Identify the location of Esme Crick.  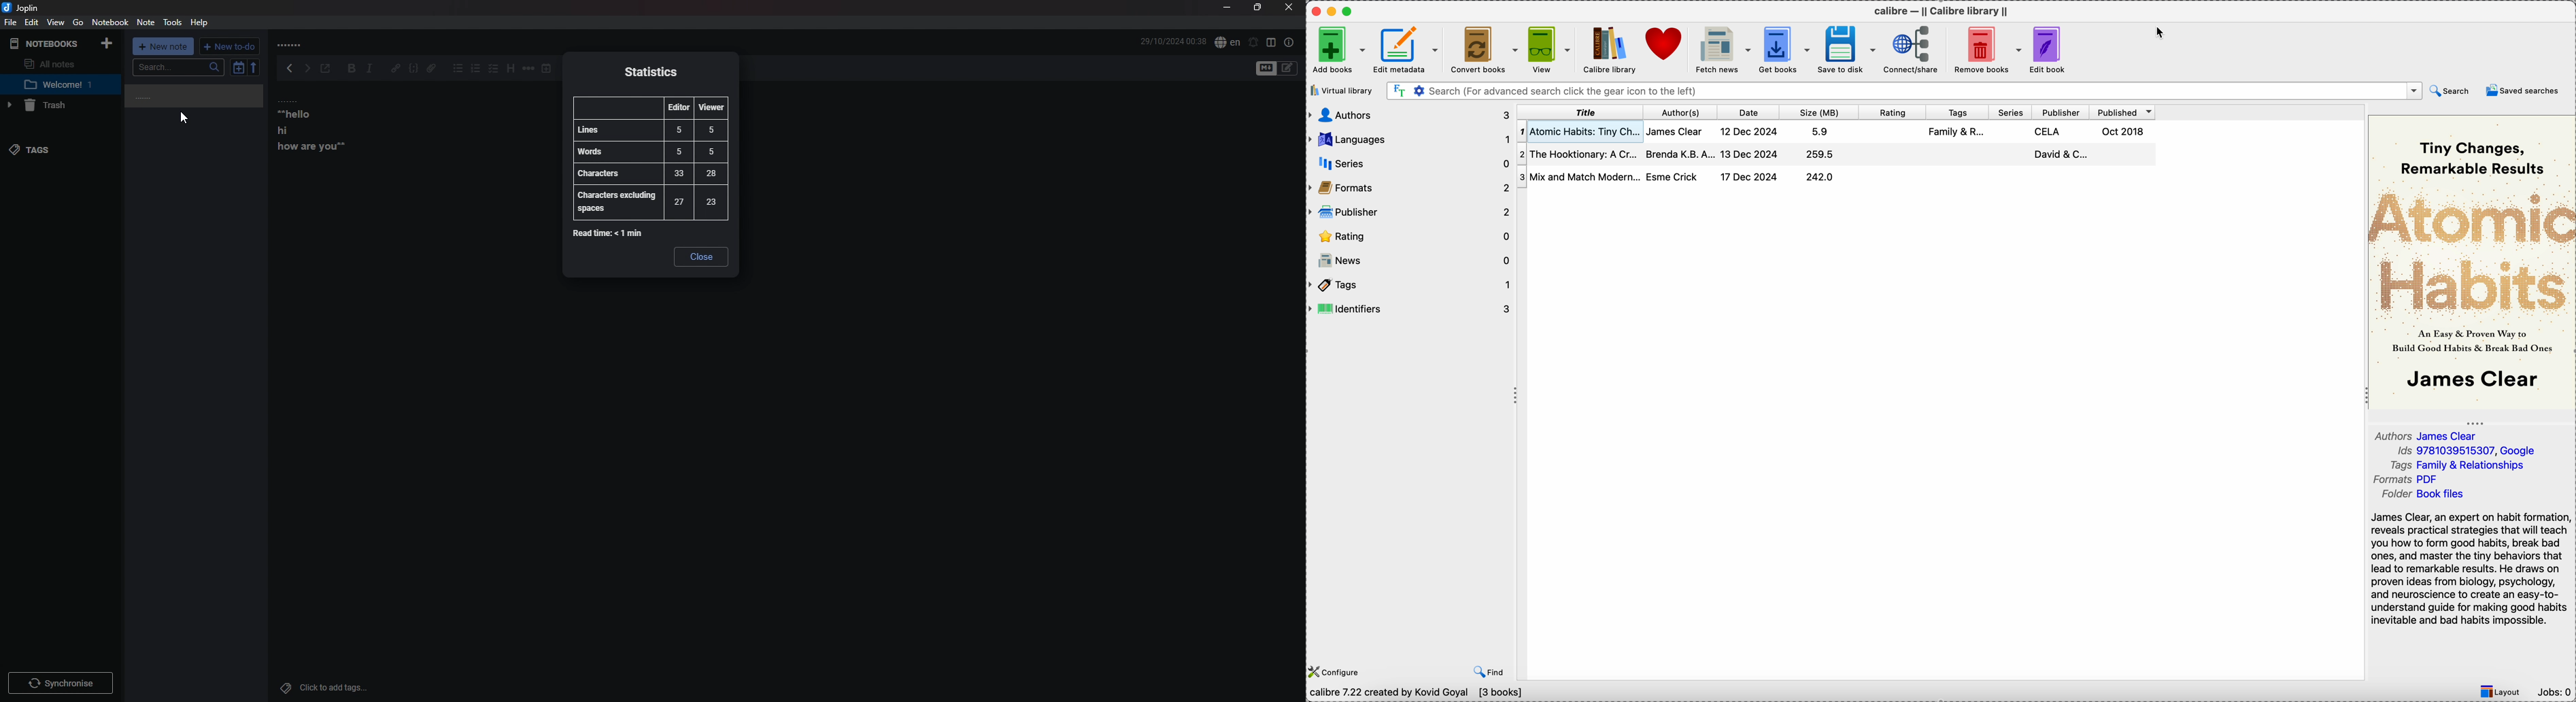
(1673, 176).